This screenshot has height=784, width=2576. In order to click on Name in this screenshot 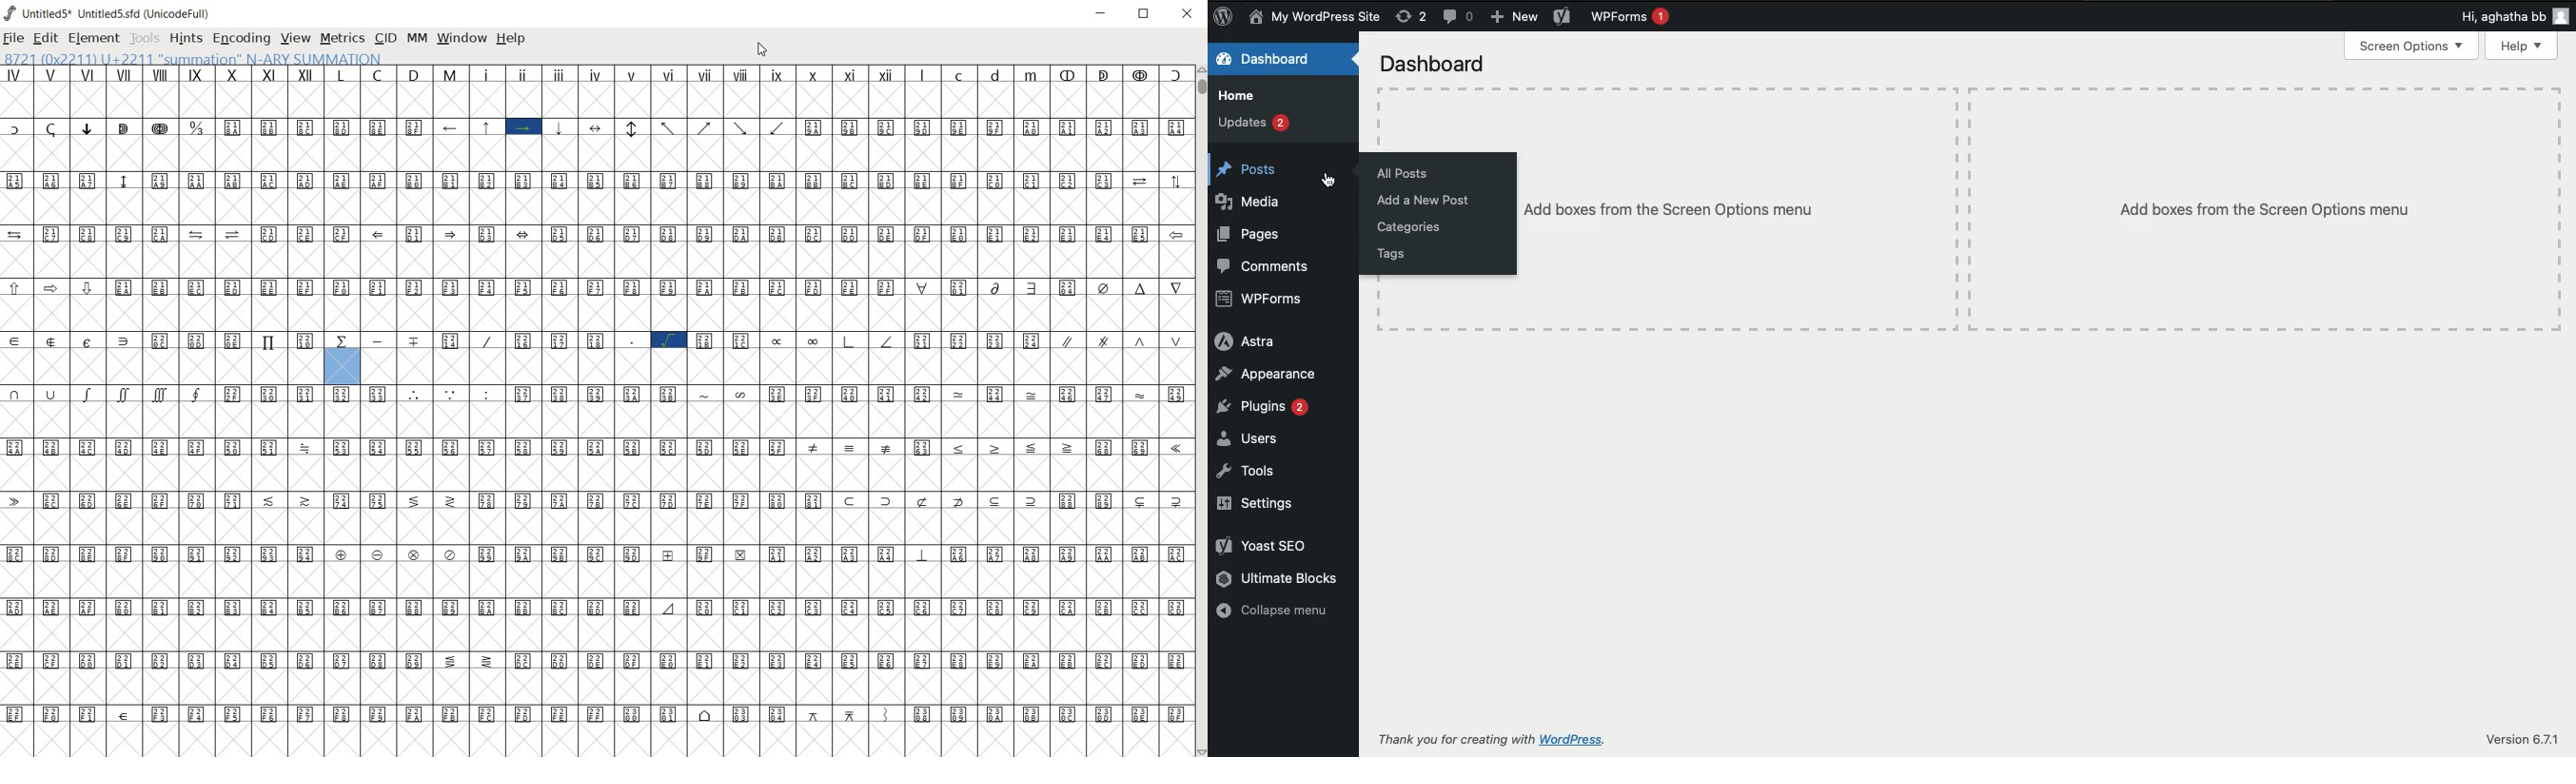, I will do `click(1317, 18)`.